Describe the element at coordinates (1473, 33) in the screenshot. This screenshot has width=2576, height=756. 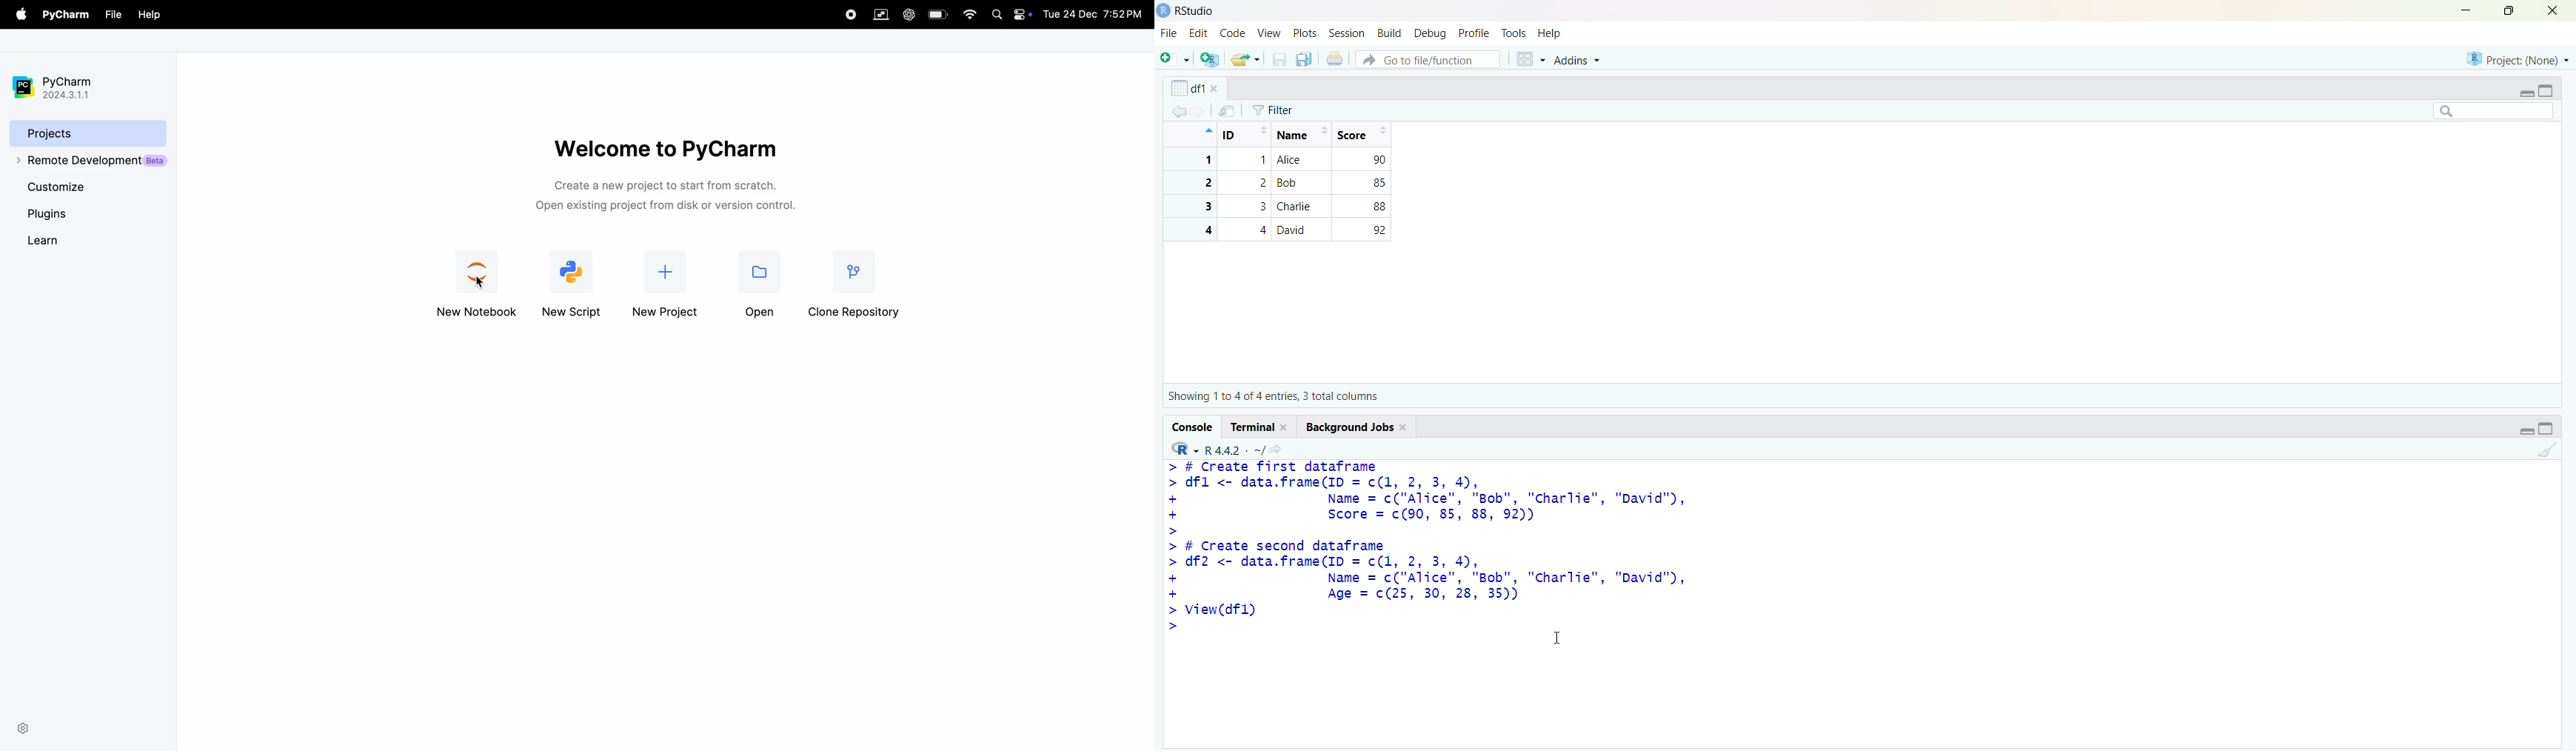
I see `profile` at that location.